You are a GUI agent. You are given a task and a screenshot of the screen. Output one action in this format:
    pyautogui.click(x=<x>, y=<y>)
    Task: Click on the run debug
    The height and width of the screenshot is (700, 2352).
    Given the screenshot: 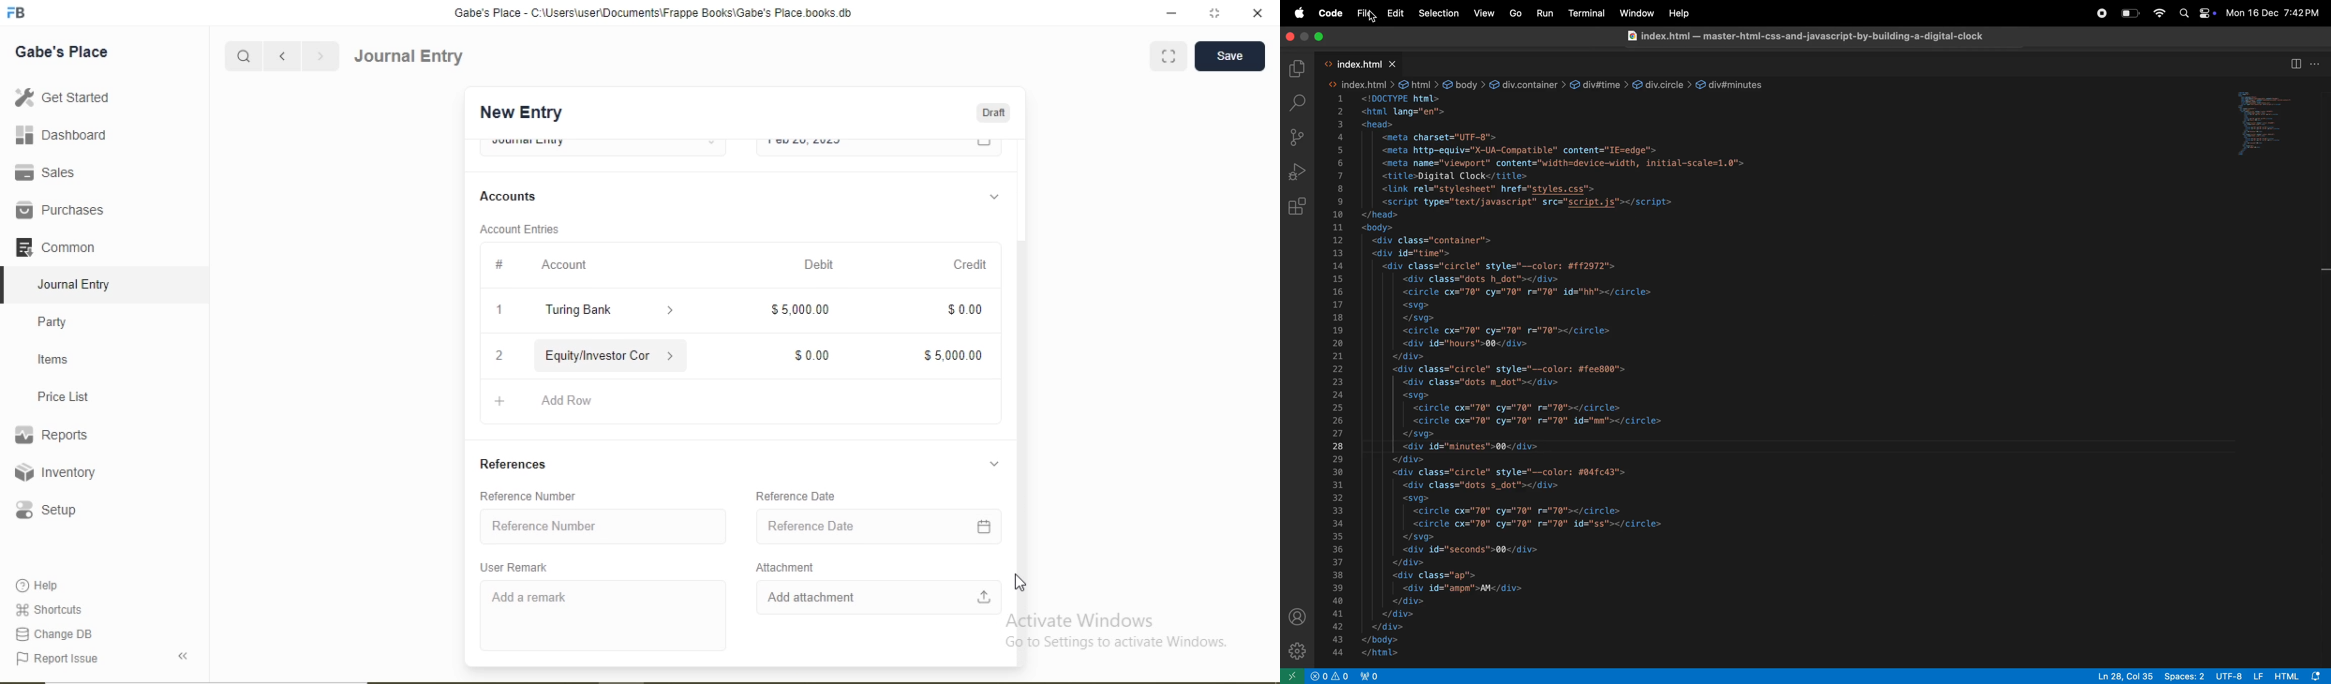 What is the action you would take?
    pyautogui.click(x=1298, y=172)
    